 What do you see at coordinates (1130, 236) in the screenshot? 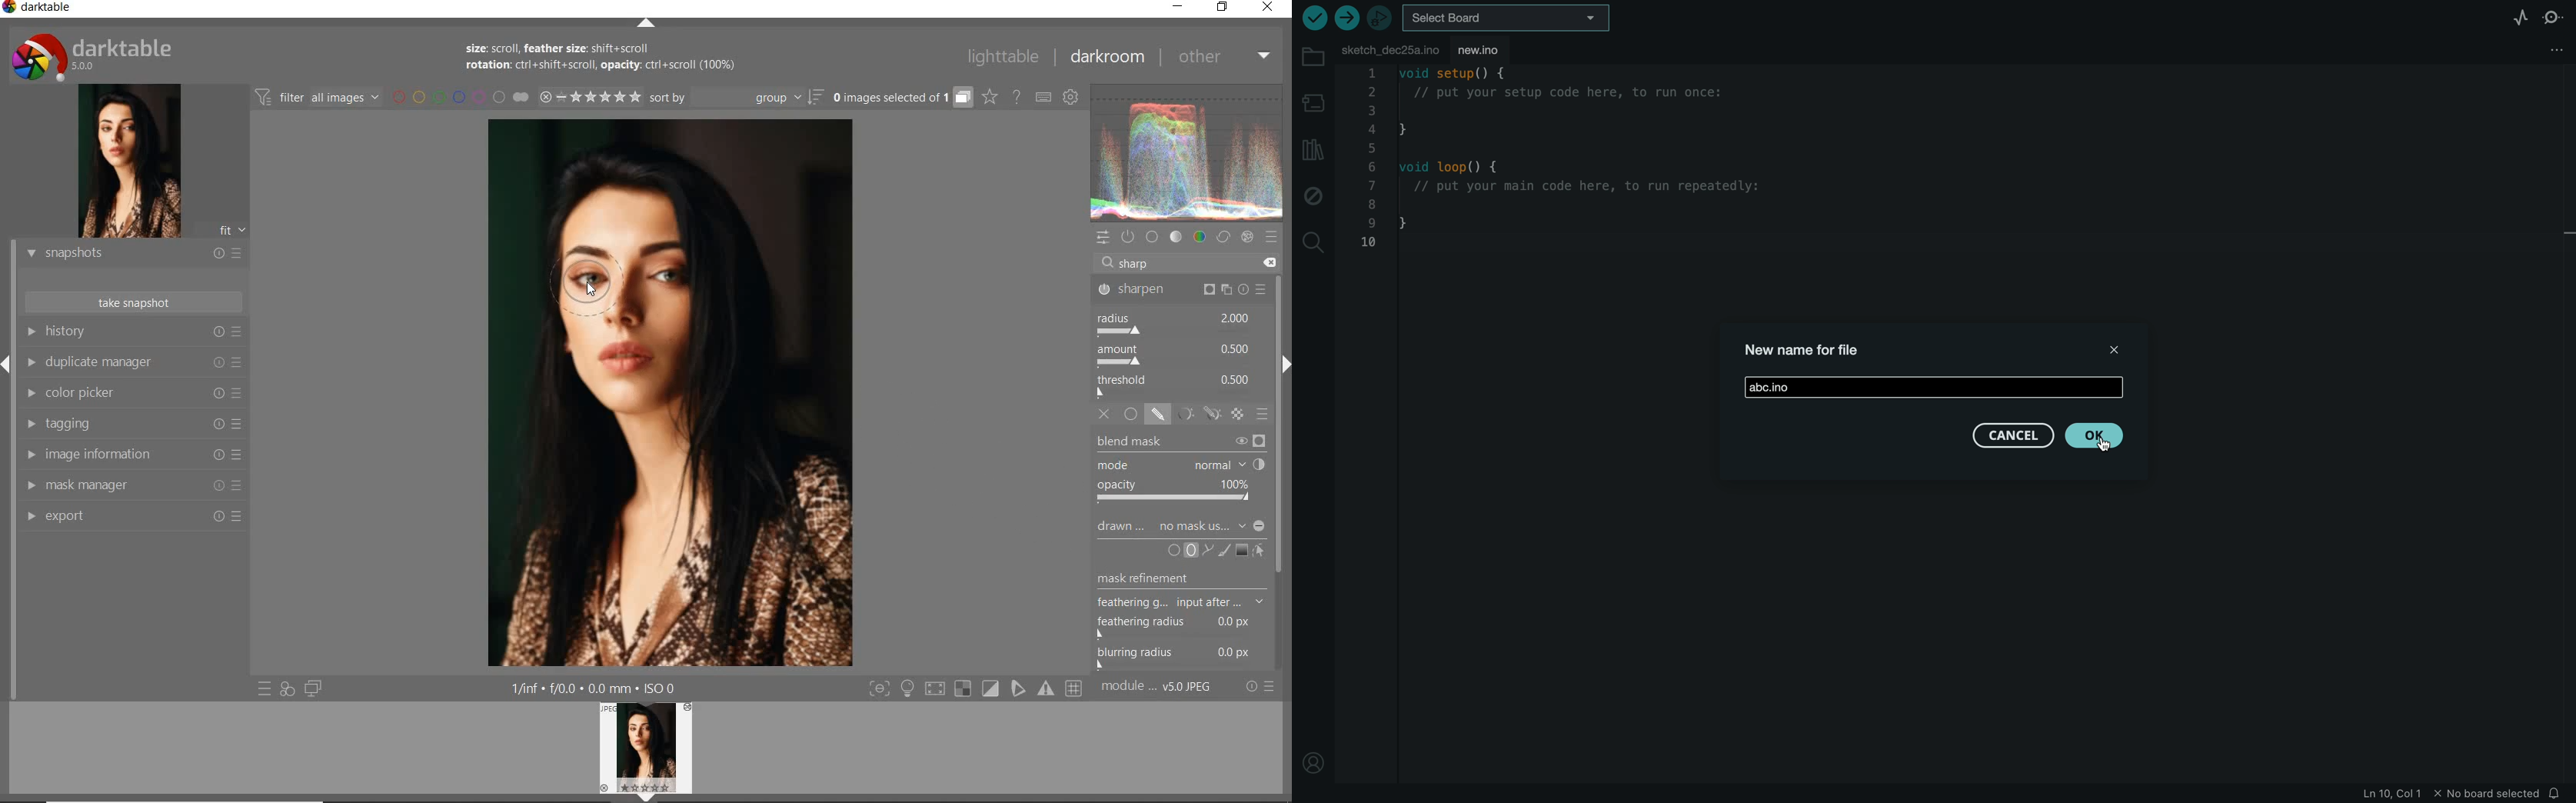
I see `show only active modules` at bounding box center [1130, 236].